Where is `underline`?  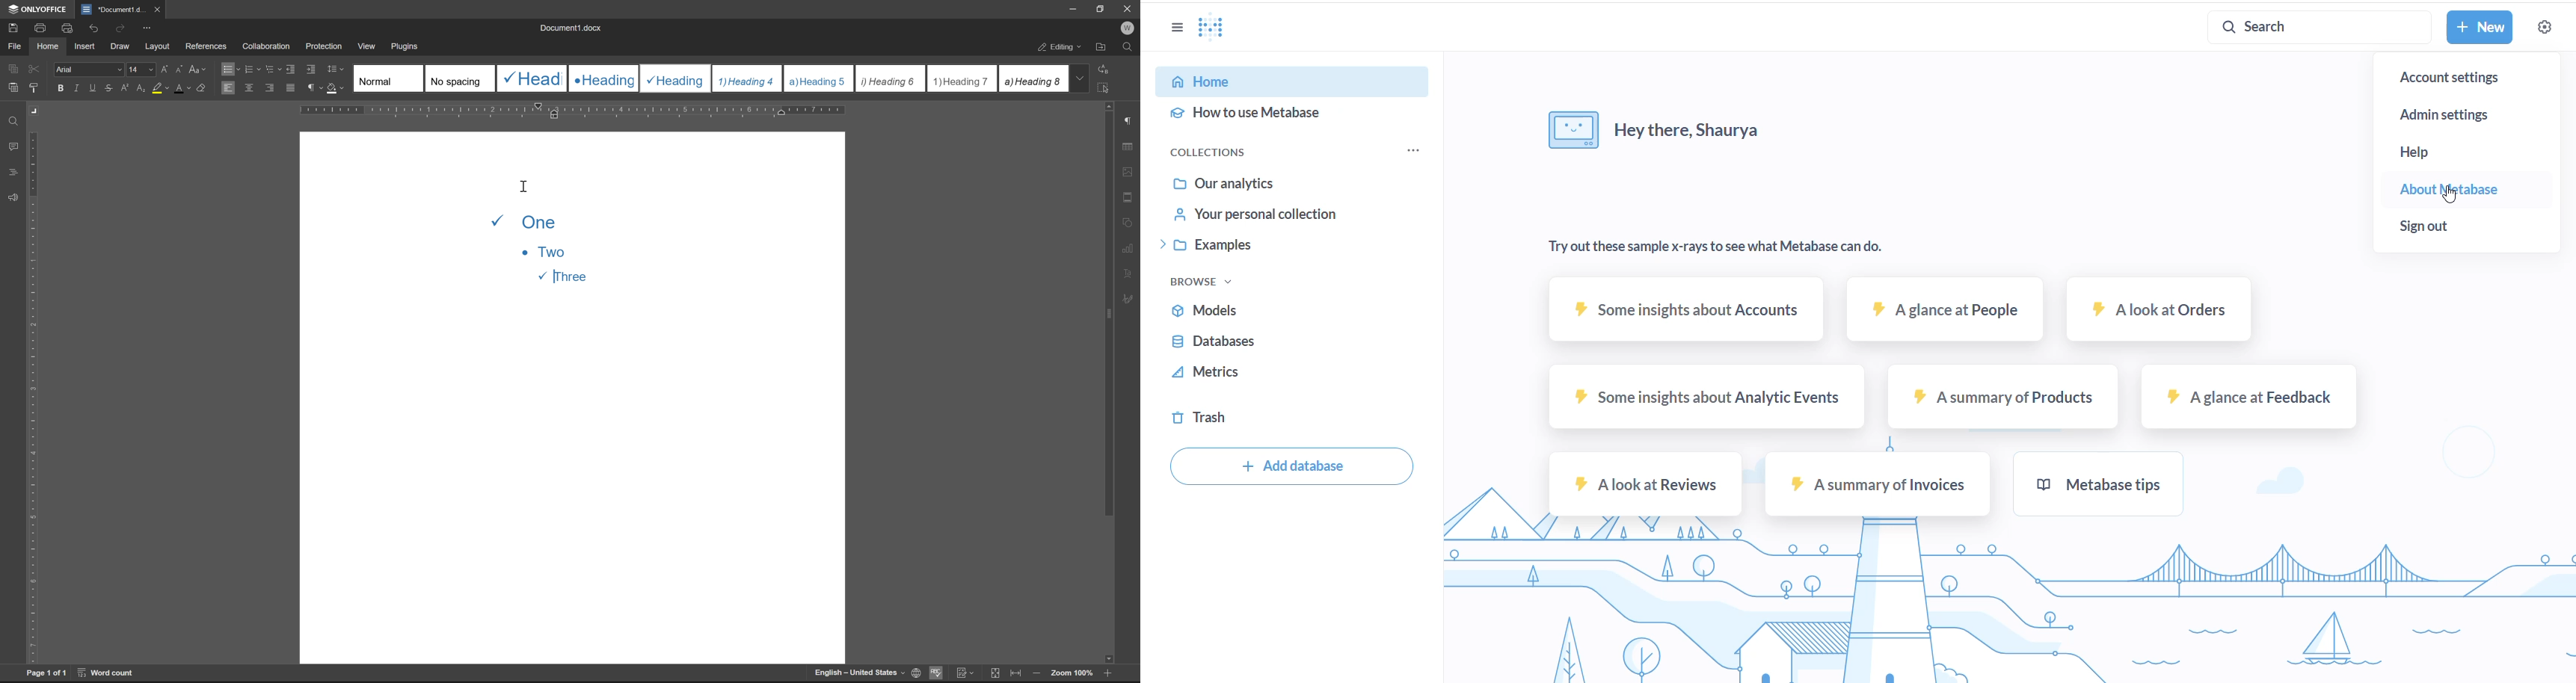
underline is located at coordinates (94, 88).